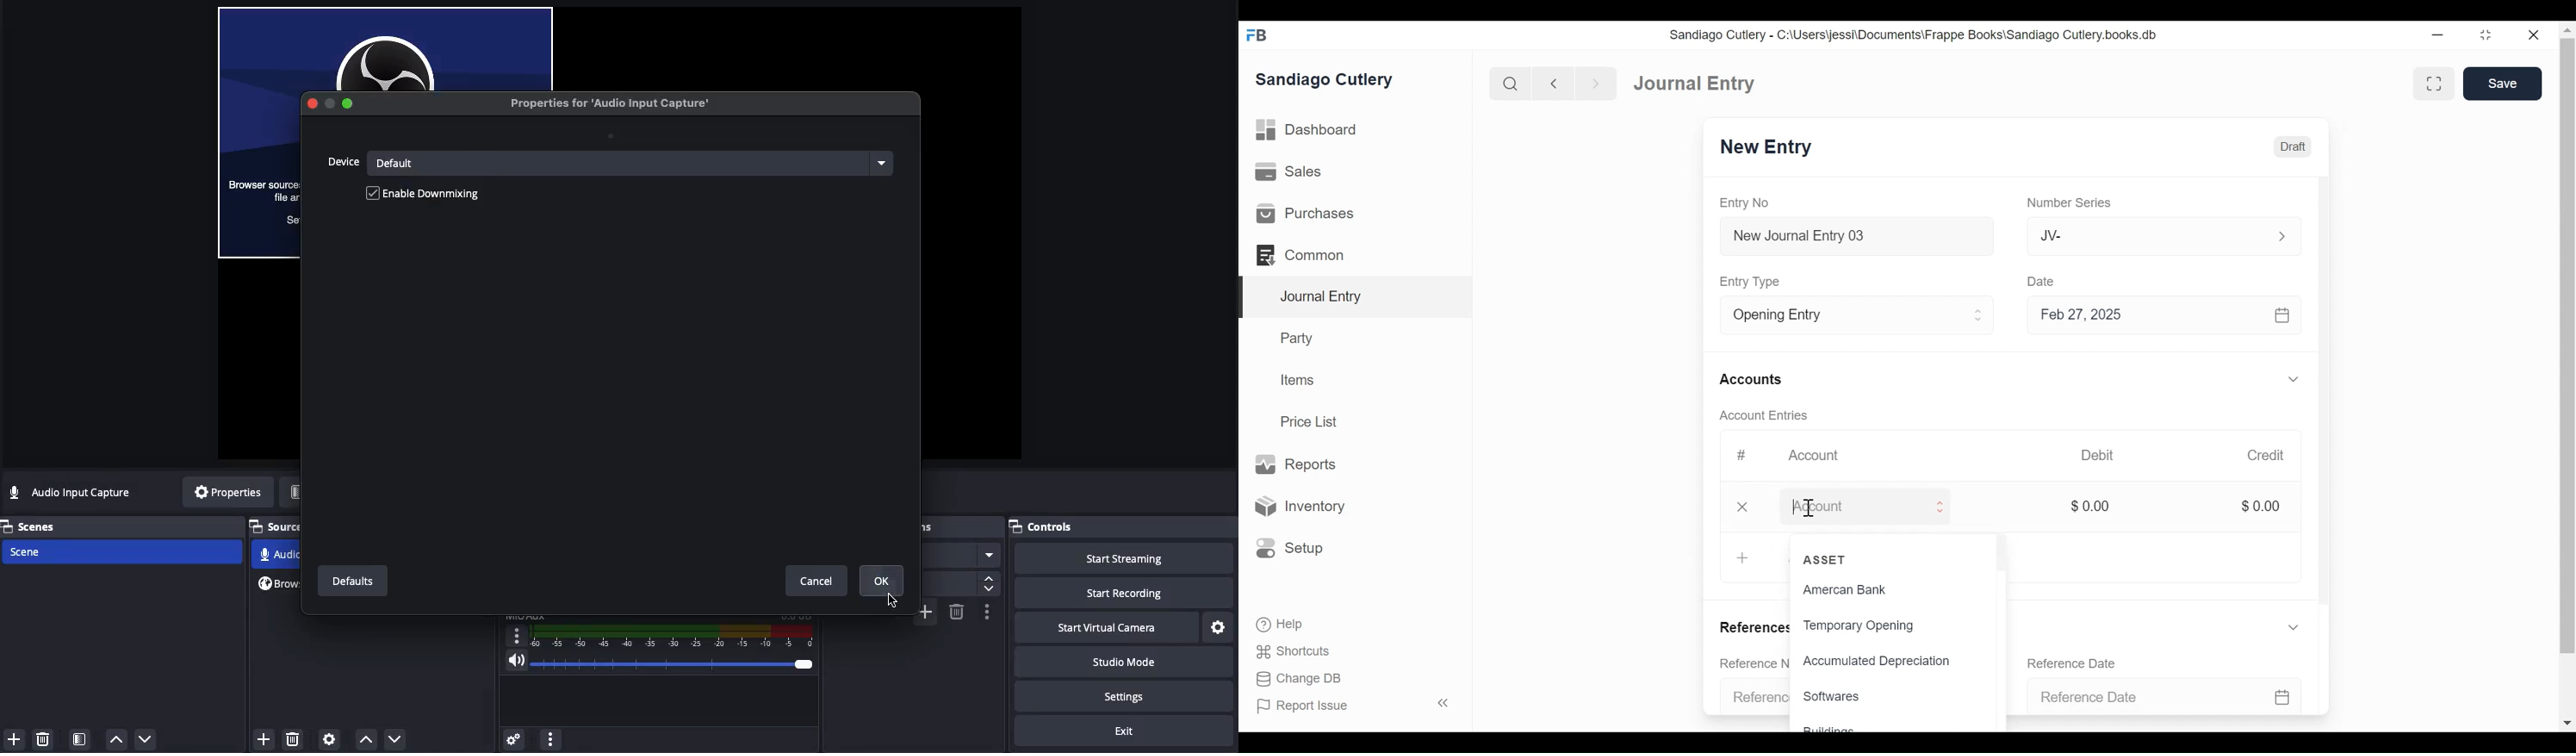 The width and height of the screenshot is (2576, 756). I want to click on Accumulated Depreciation, so click(1894, 662).